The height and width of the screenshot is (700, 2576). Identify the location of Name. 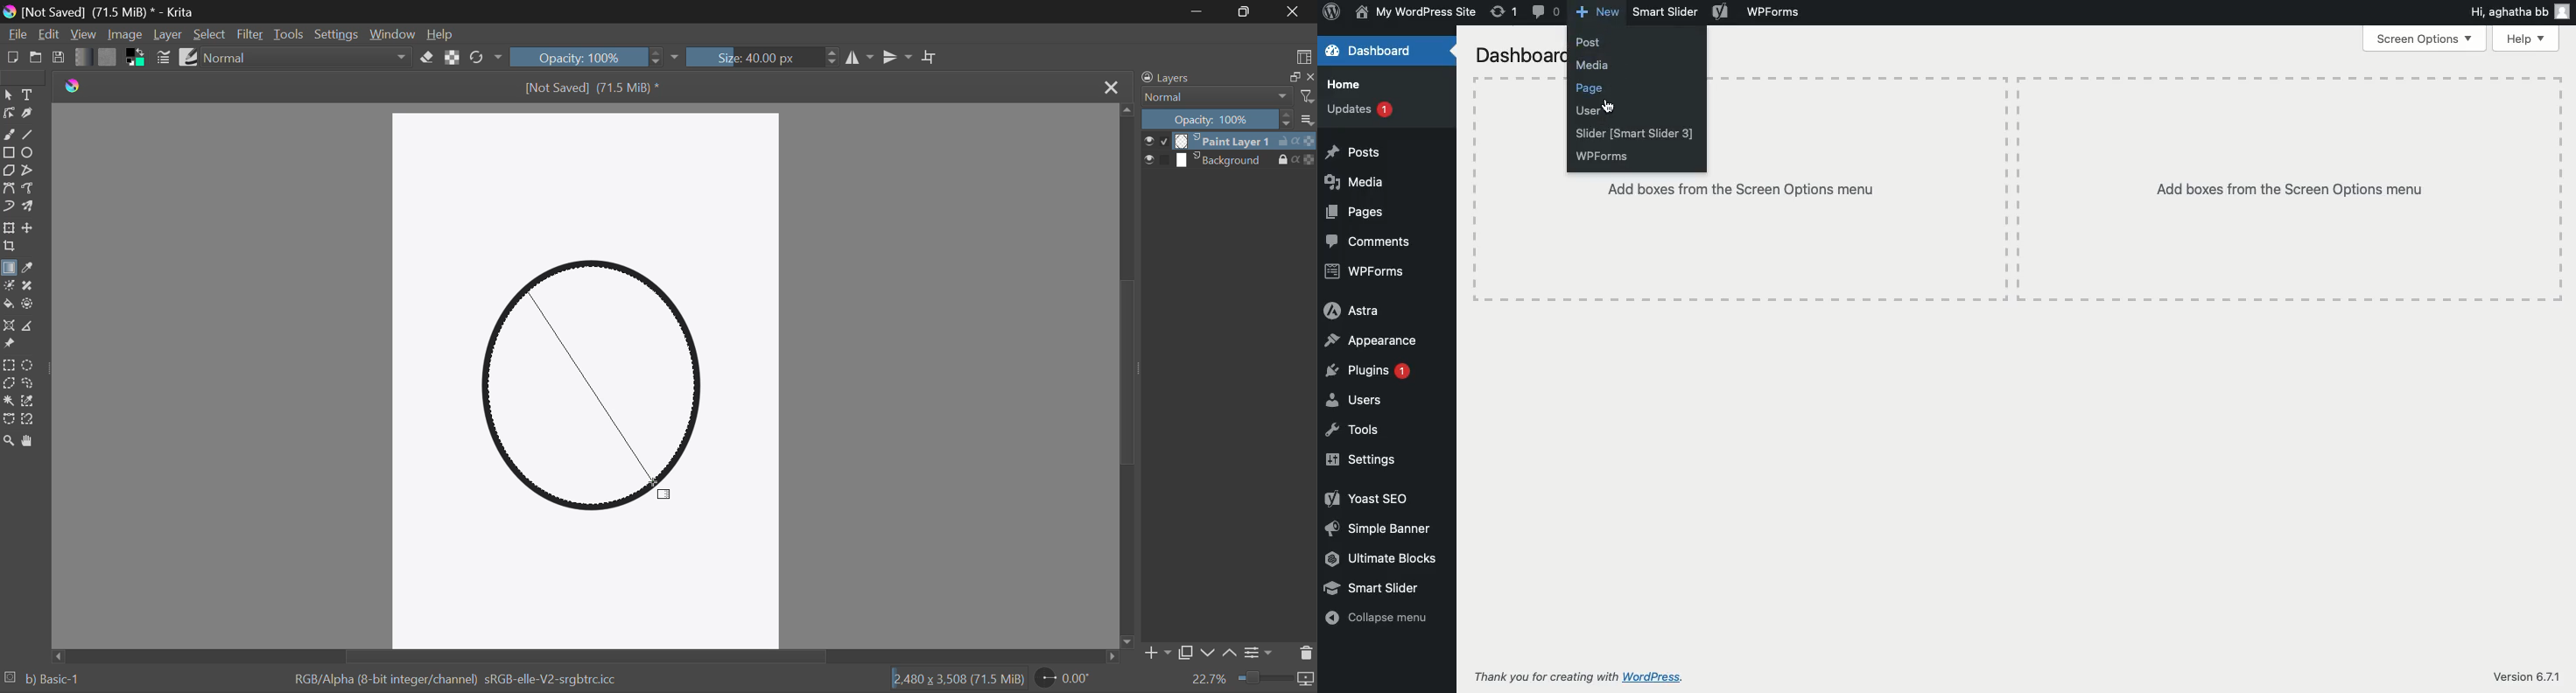
(1416, 12).